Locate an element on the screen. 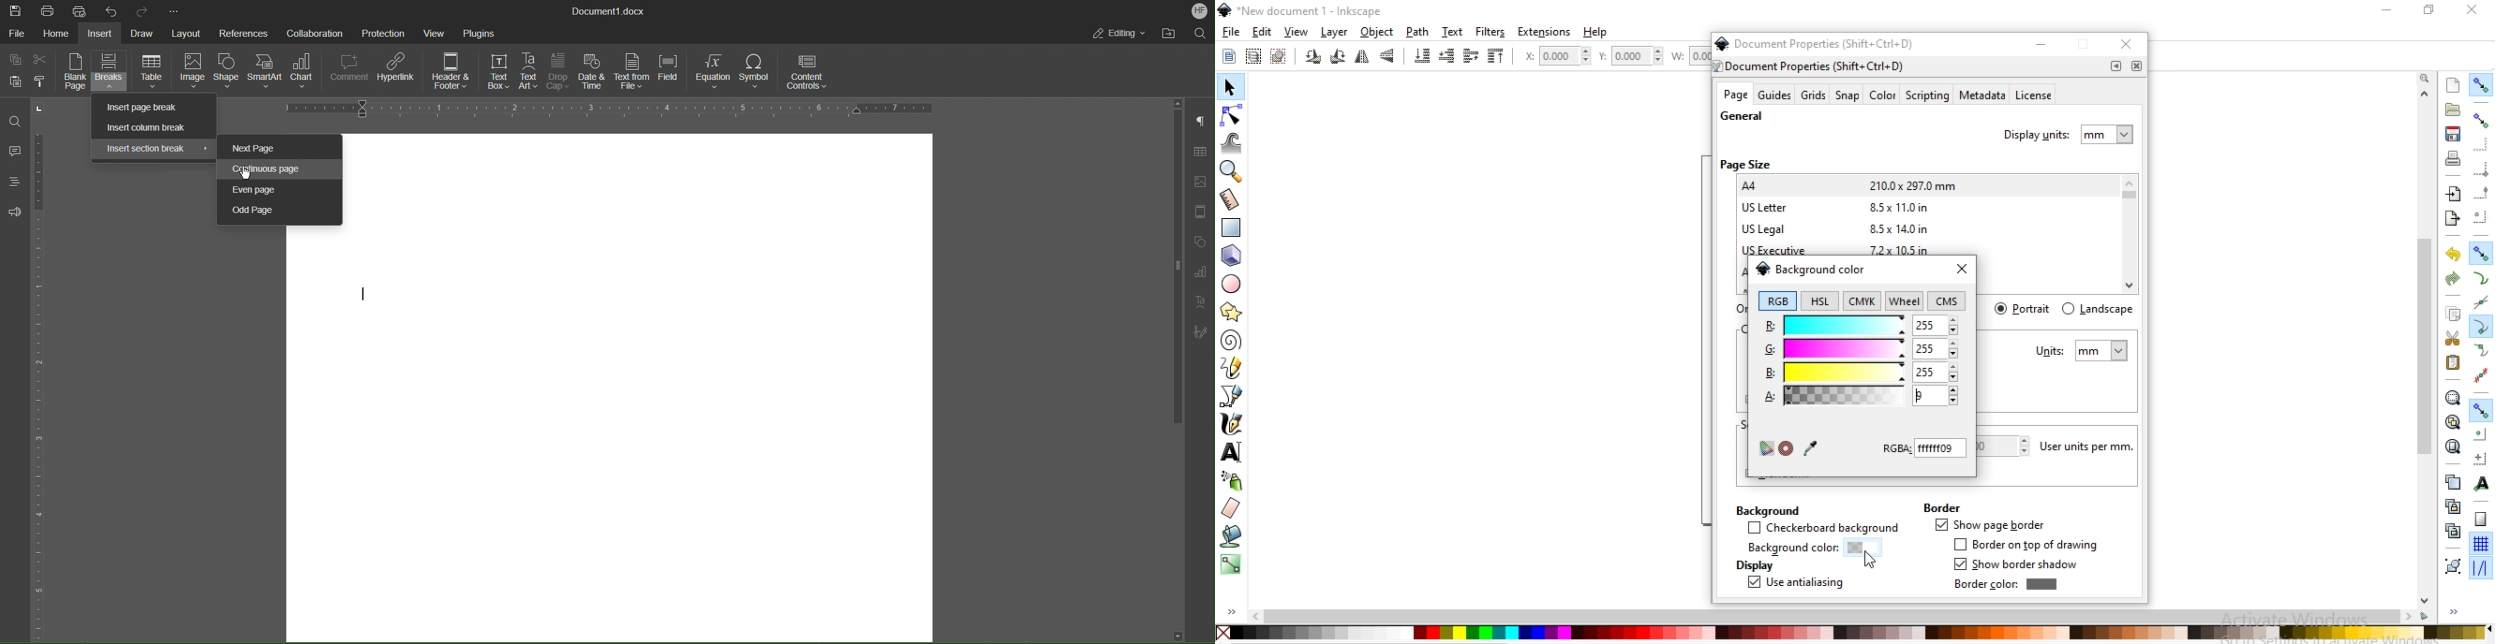  Search is located at coordinates (1204, 34).